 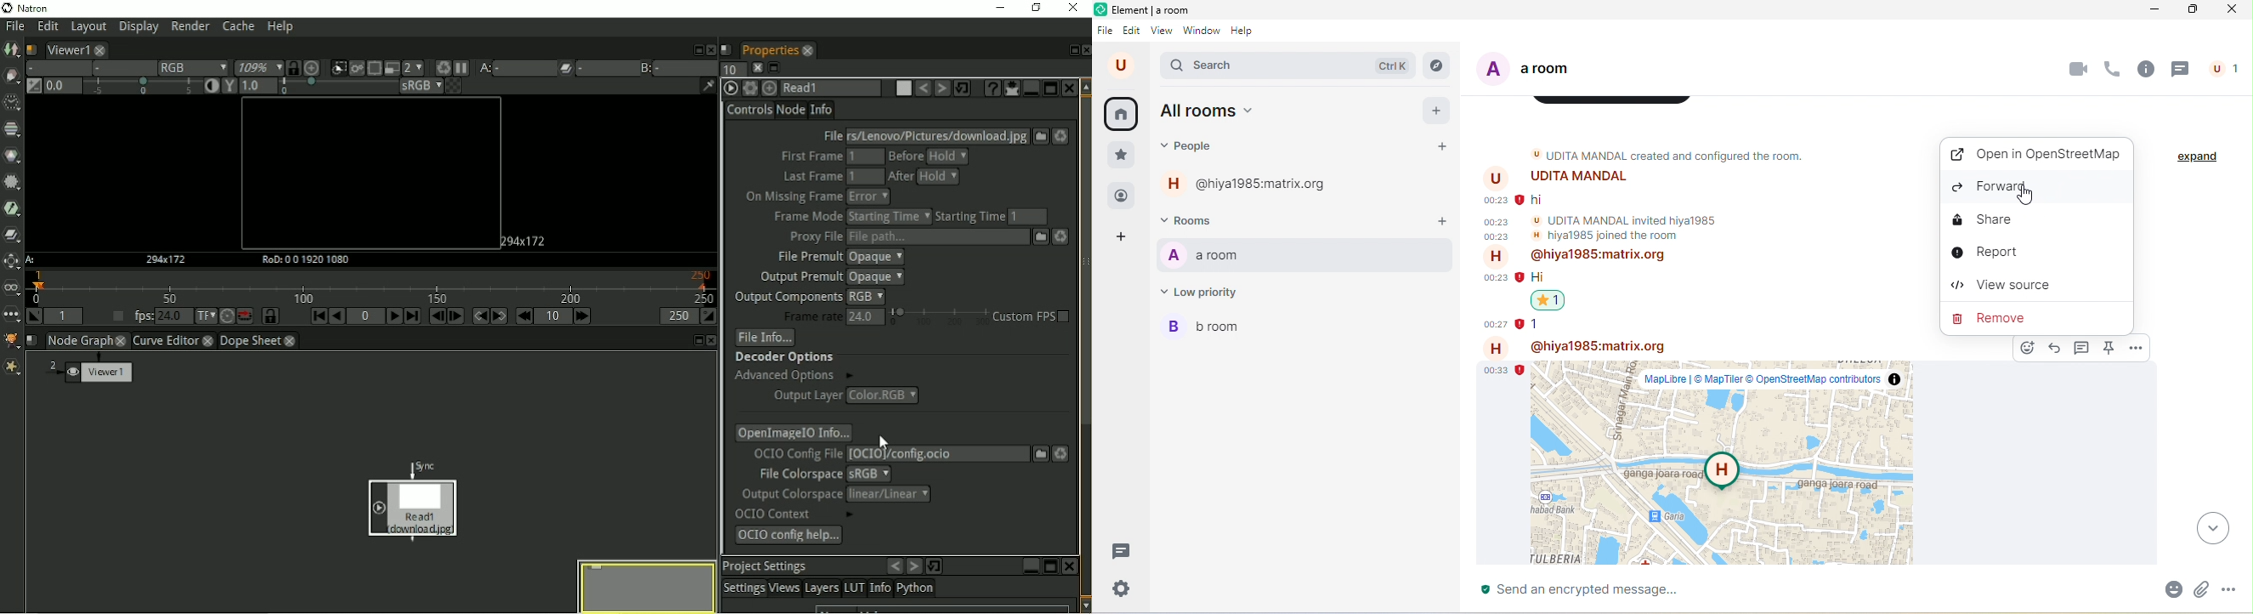 What do you see at coordinates (1049, 564) in the screenshot?
I see `restore` at bounding box center [1049, 564].